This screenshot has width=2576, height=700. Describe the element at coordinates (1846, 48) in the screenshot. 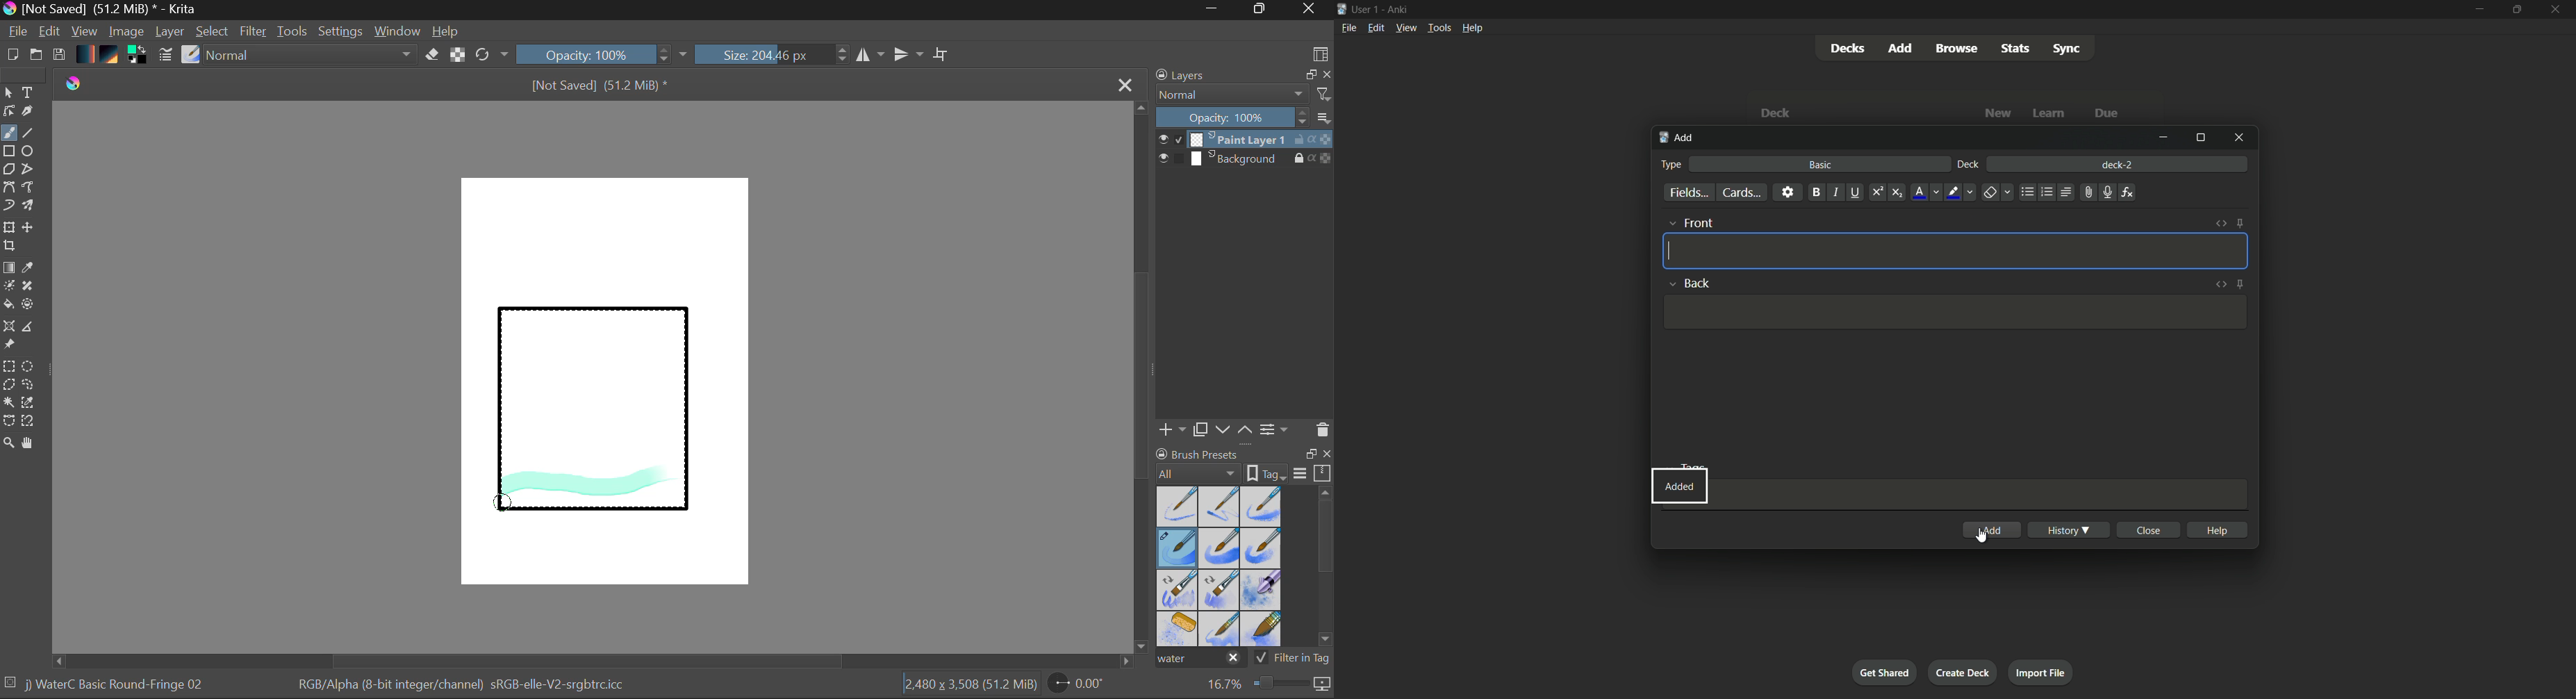

I see `decks` at that location.